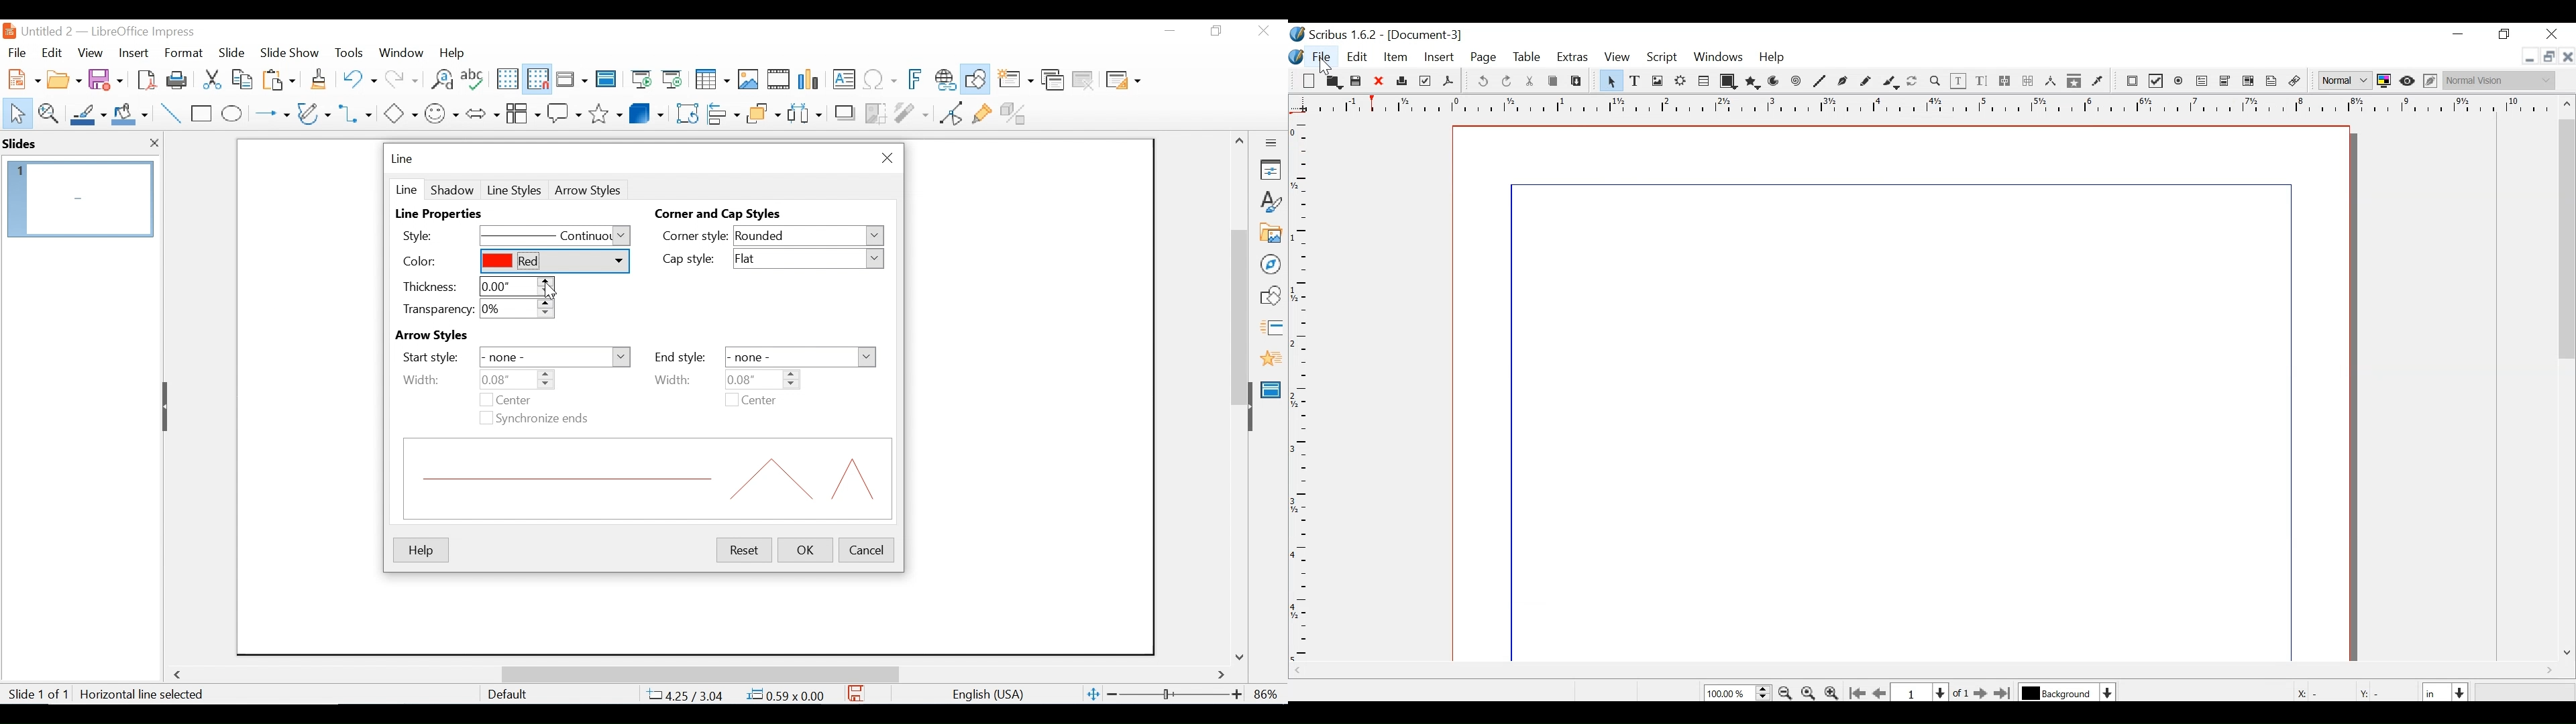 The height and width of the screenshot is (728, 2576). I want to click on Bezier Curve, so click(1843, 82).